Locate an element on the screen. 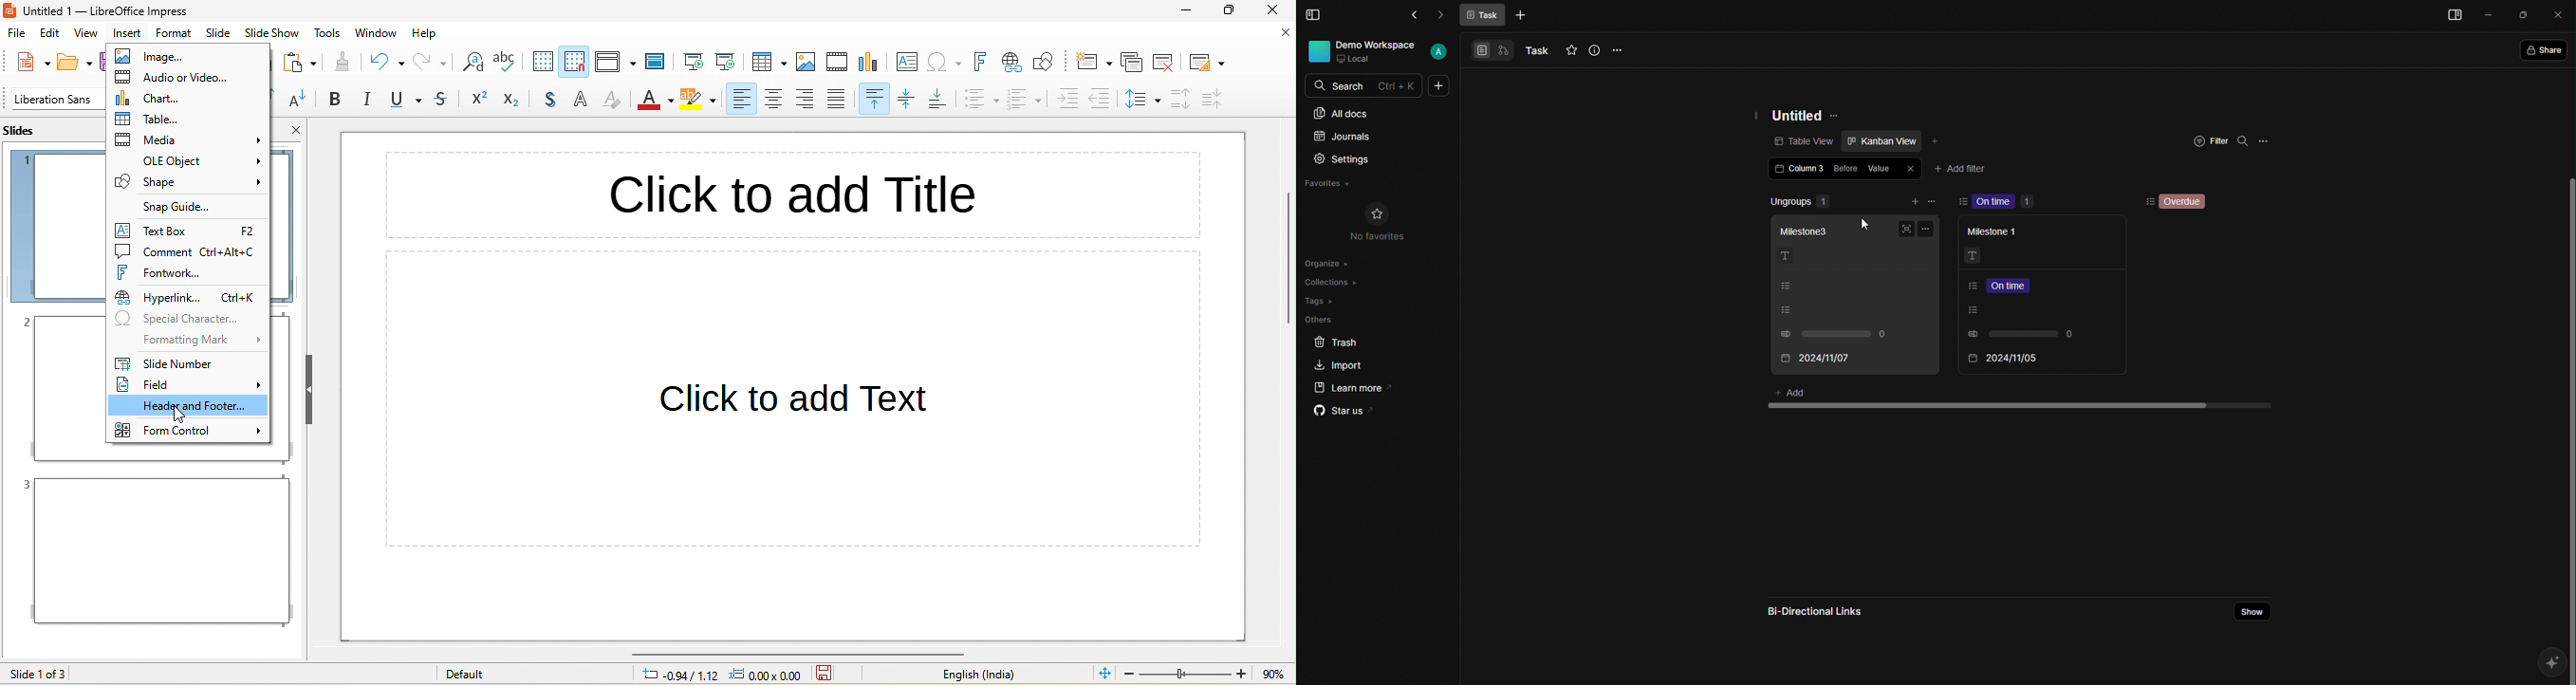 The height and width of the screenshot is (700, 2576). Listing is located at coordinates (2017, 310).